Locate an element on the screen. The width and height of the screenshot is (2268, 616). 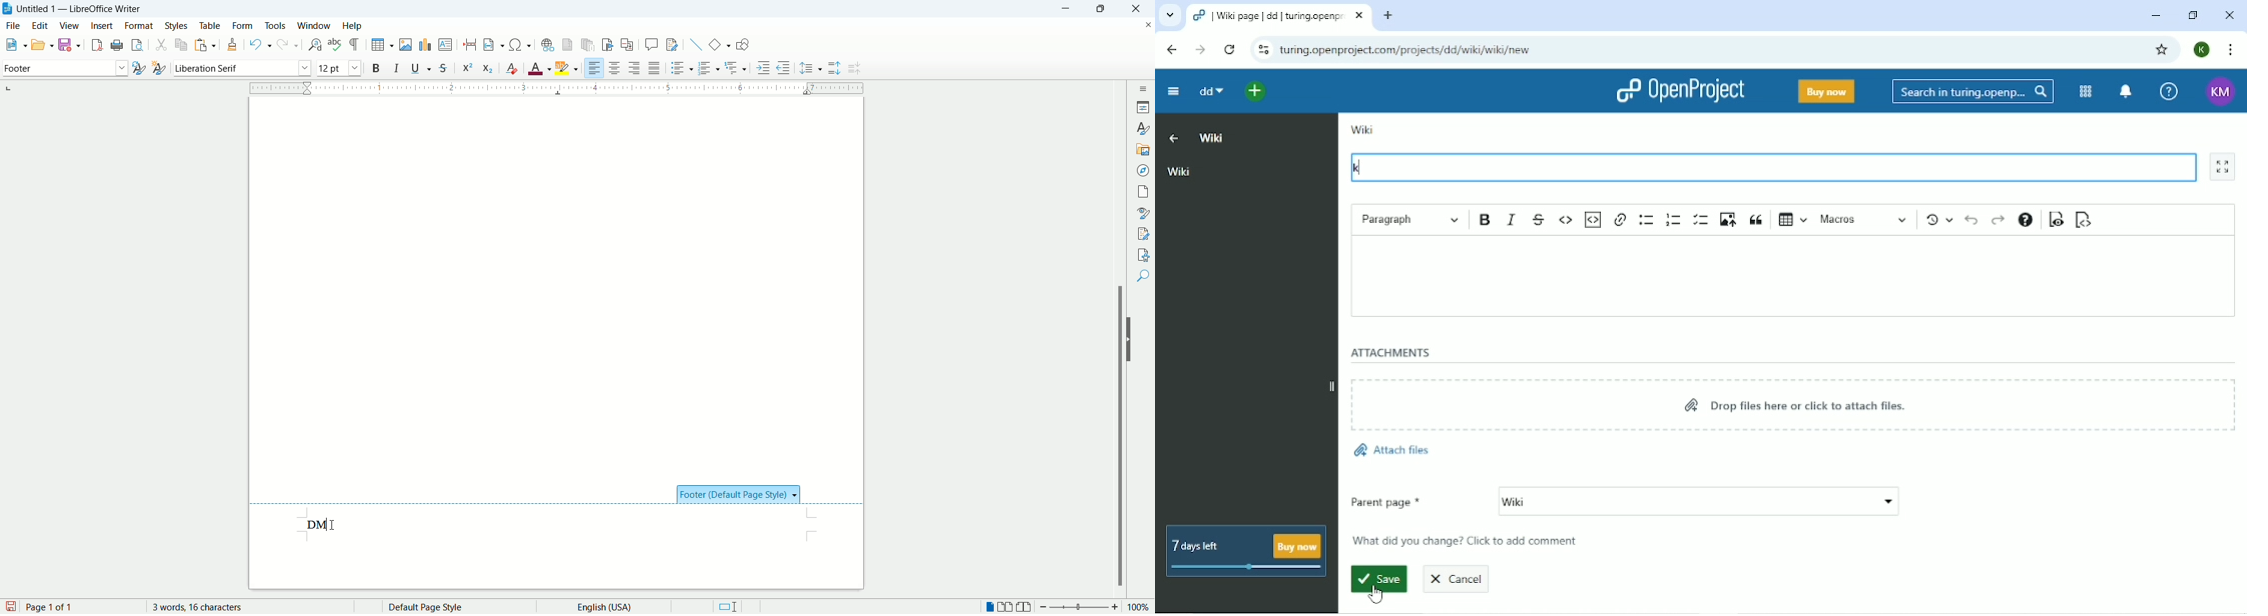
Restore down is located at coordinates (2191, 15).